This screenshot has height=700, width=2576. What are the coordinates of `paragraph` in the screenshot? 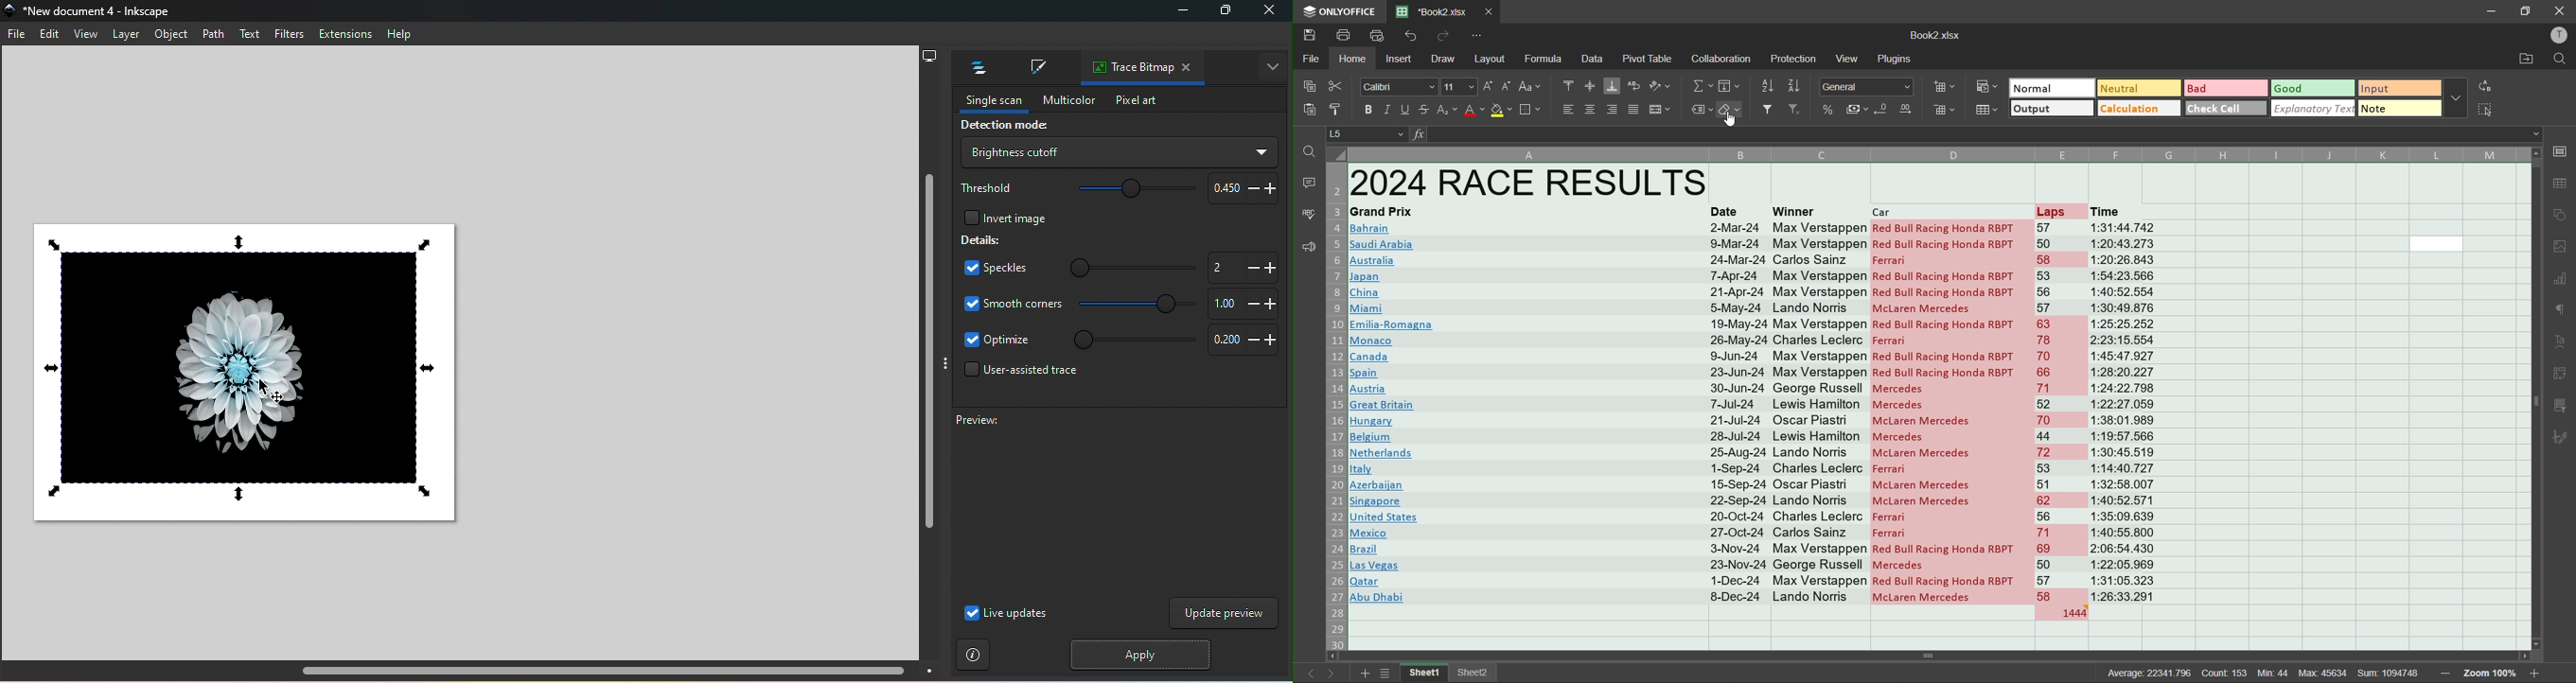 It's located at (2557, 311).